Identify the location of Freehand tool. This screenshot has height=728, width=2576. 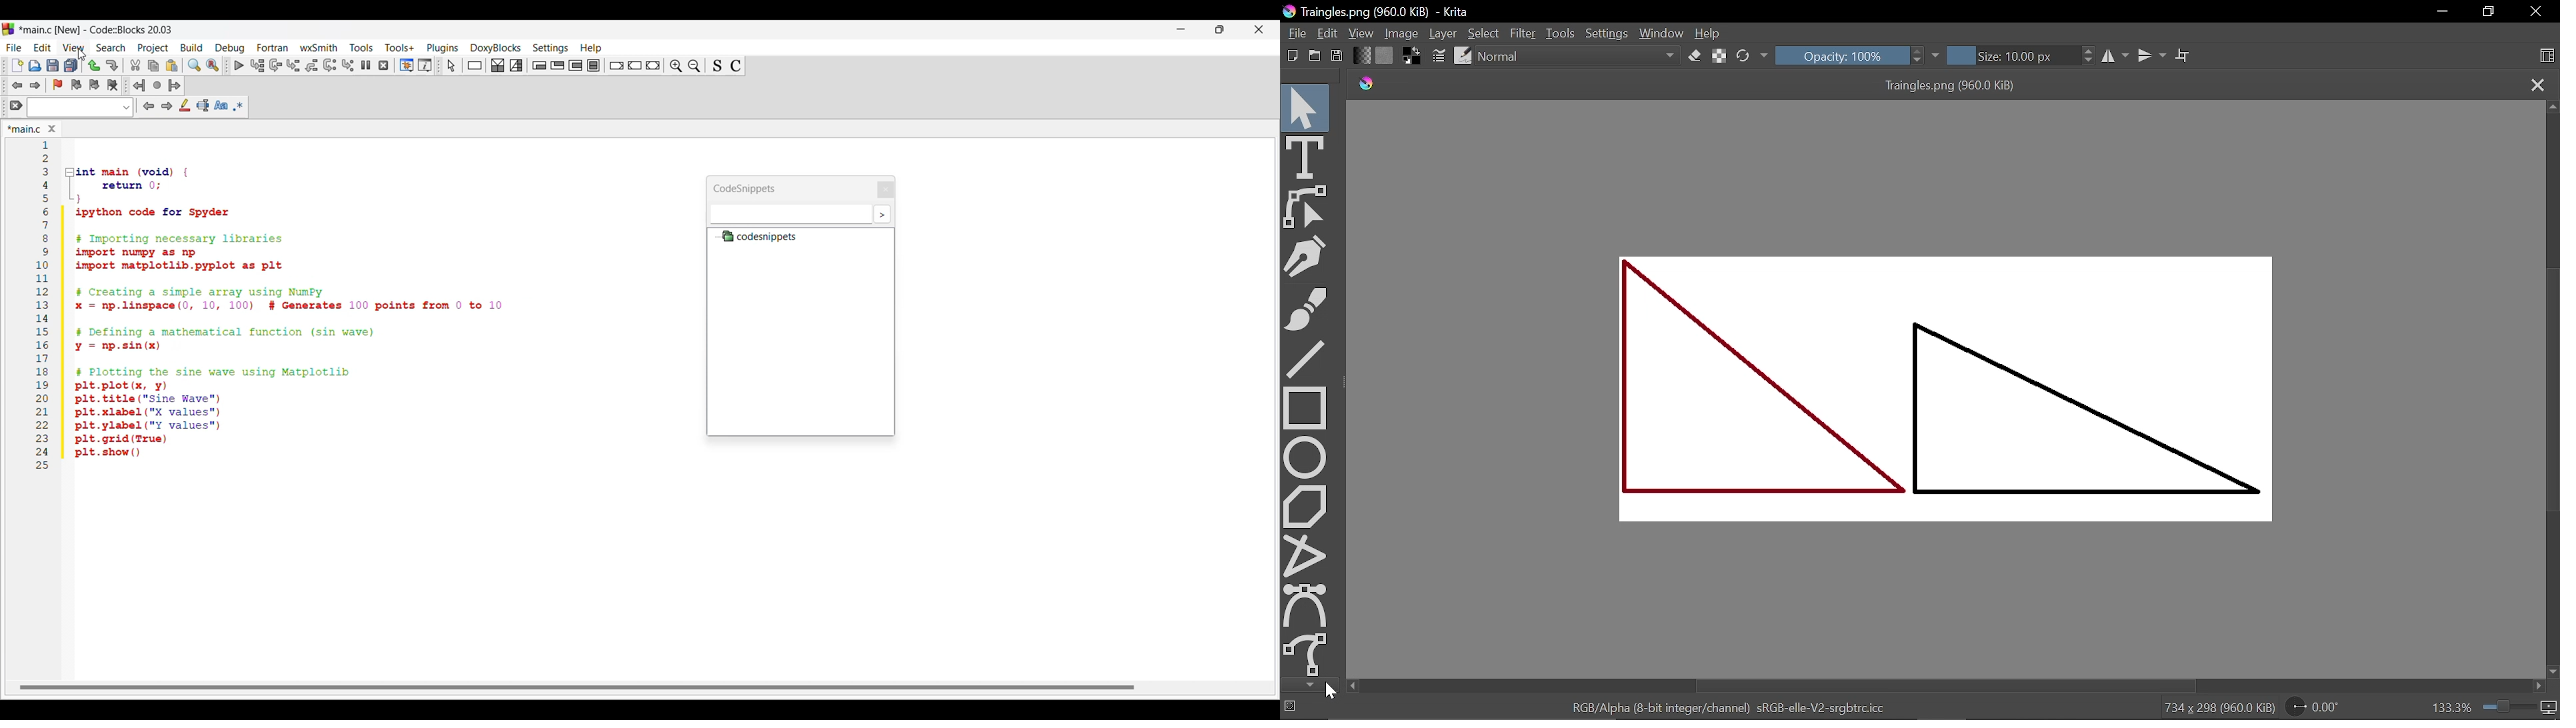
(1310, 256).